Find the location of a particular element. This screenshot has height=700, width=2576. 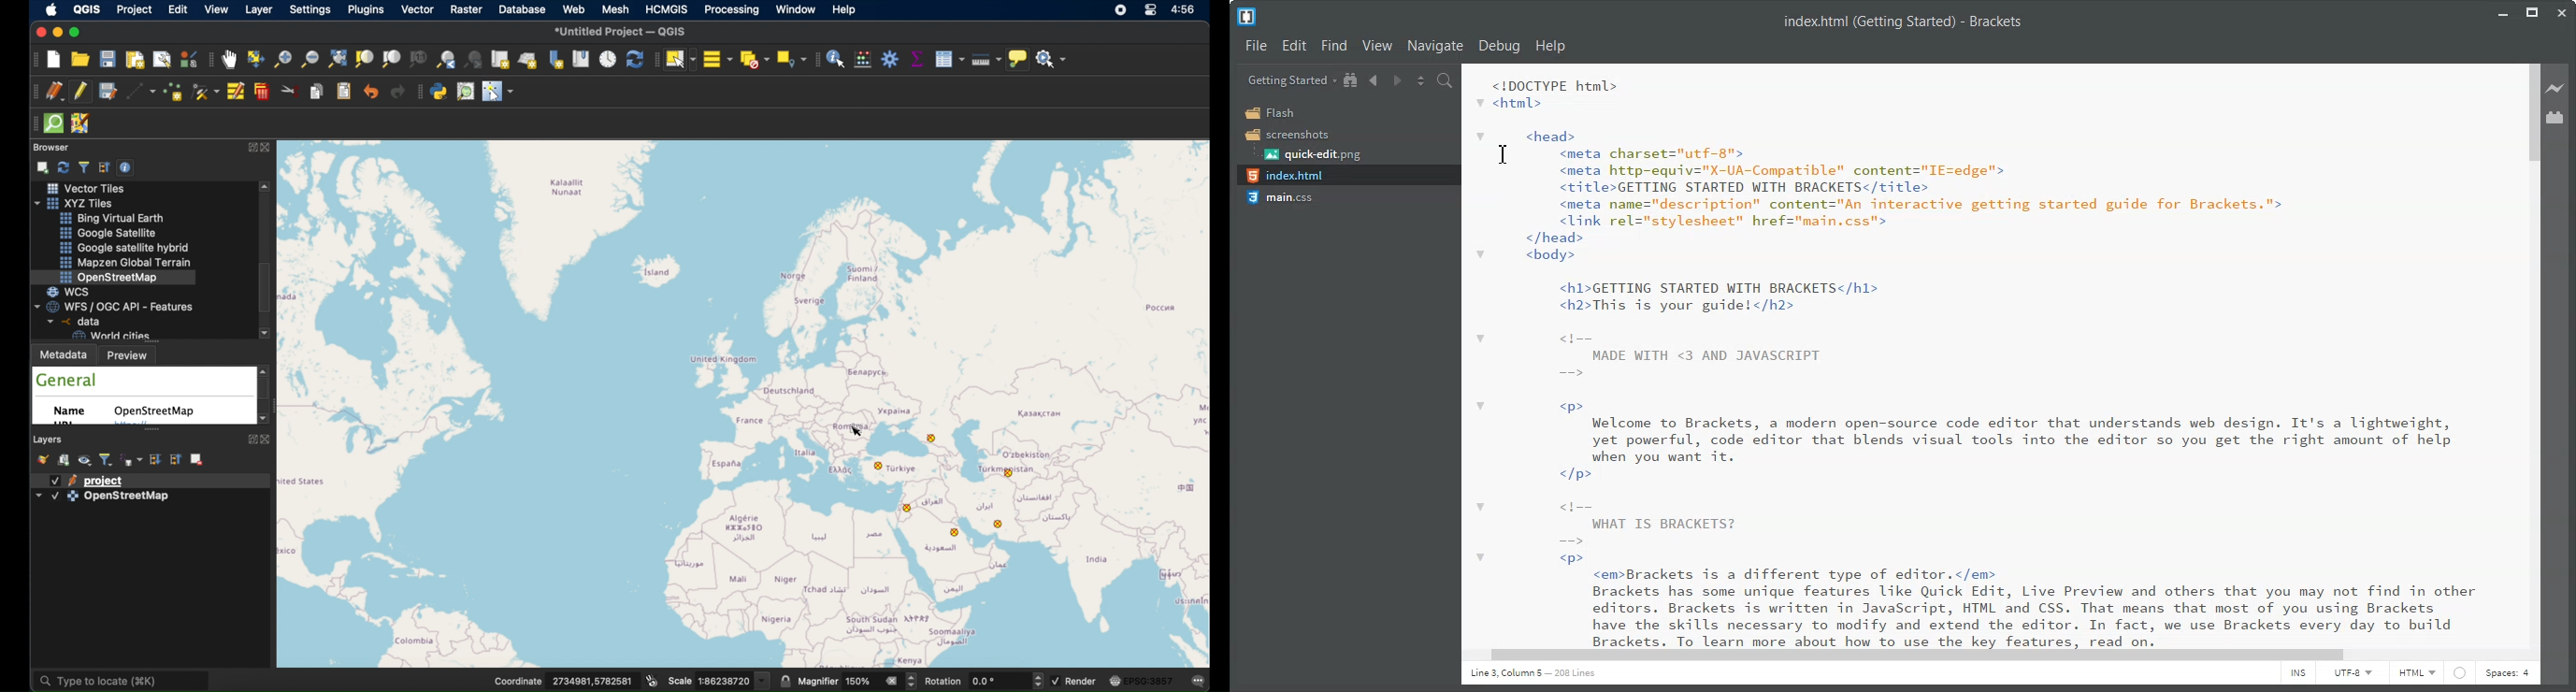

code  is located at coordinates (1987, 355).